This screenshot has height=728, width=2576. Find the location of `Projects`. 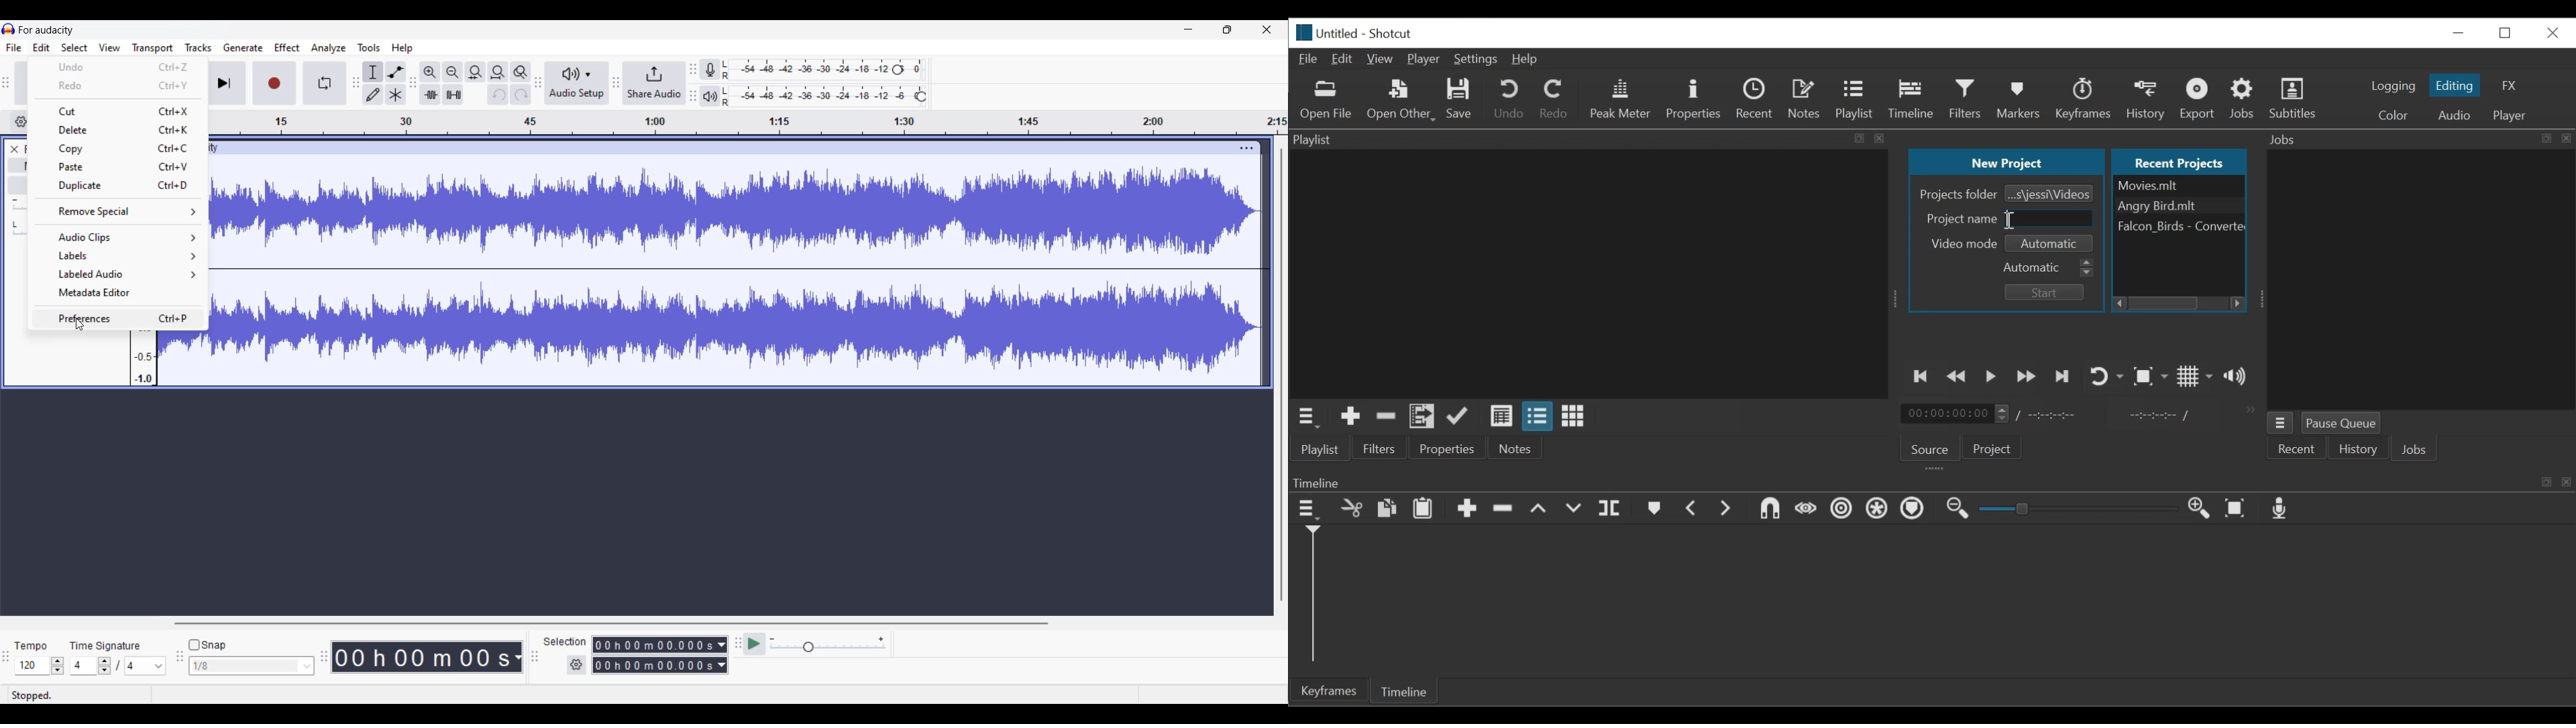

Projects is located at coordinates (1994, 446).